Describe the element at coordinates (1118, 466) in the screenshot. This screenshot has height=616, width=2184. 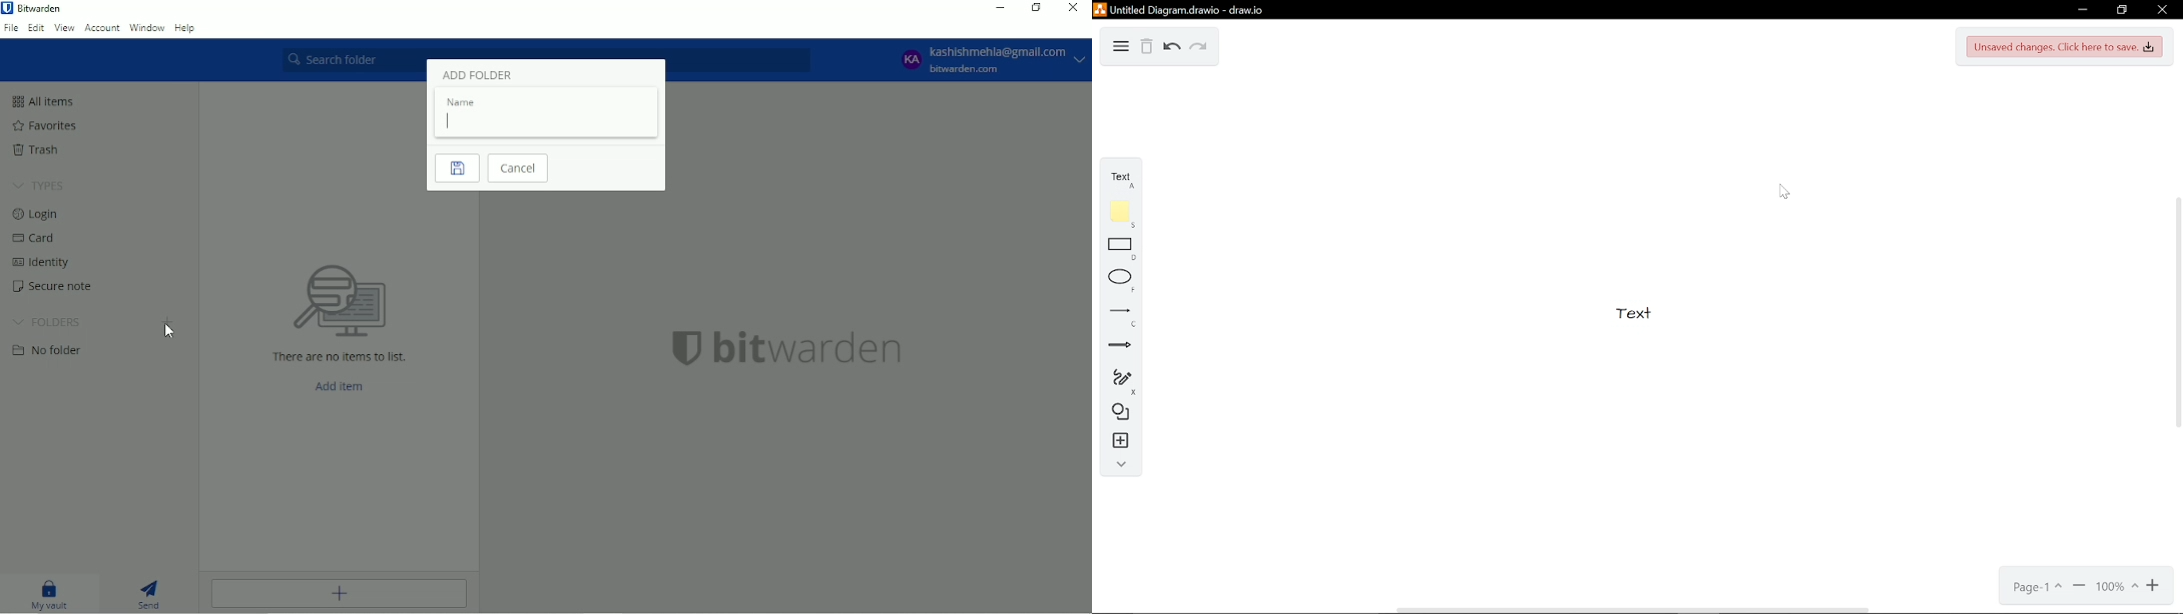
I see `Collapse ` at that location.